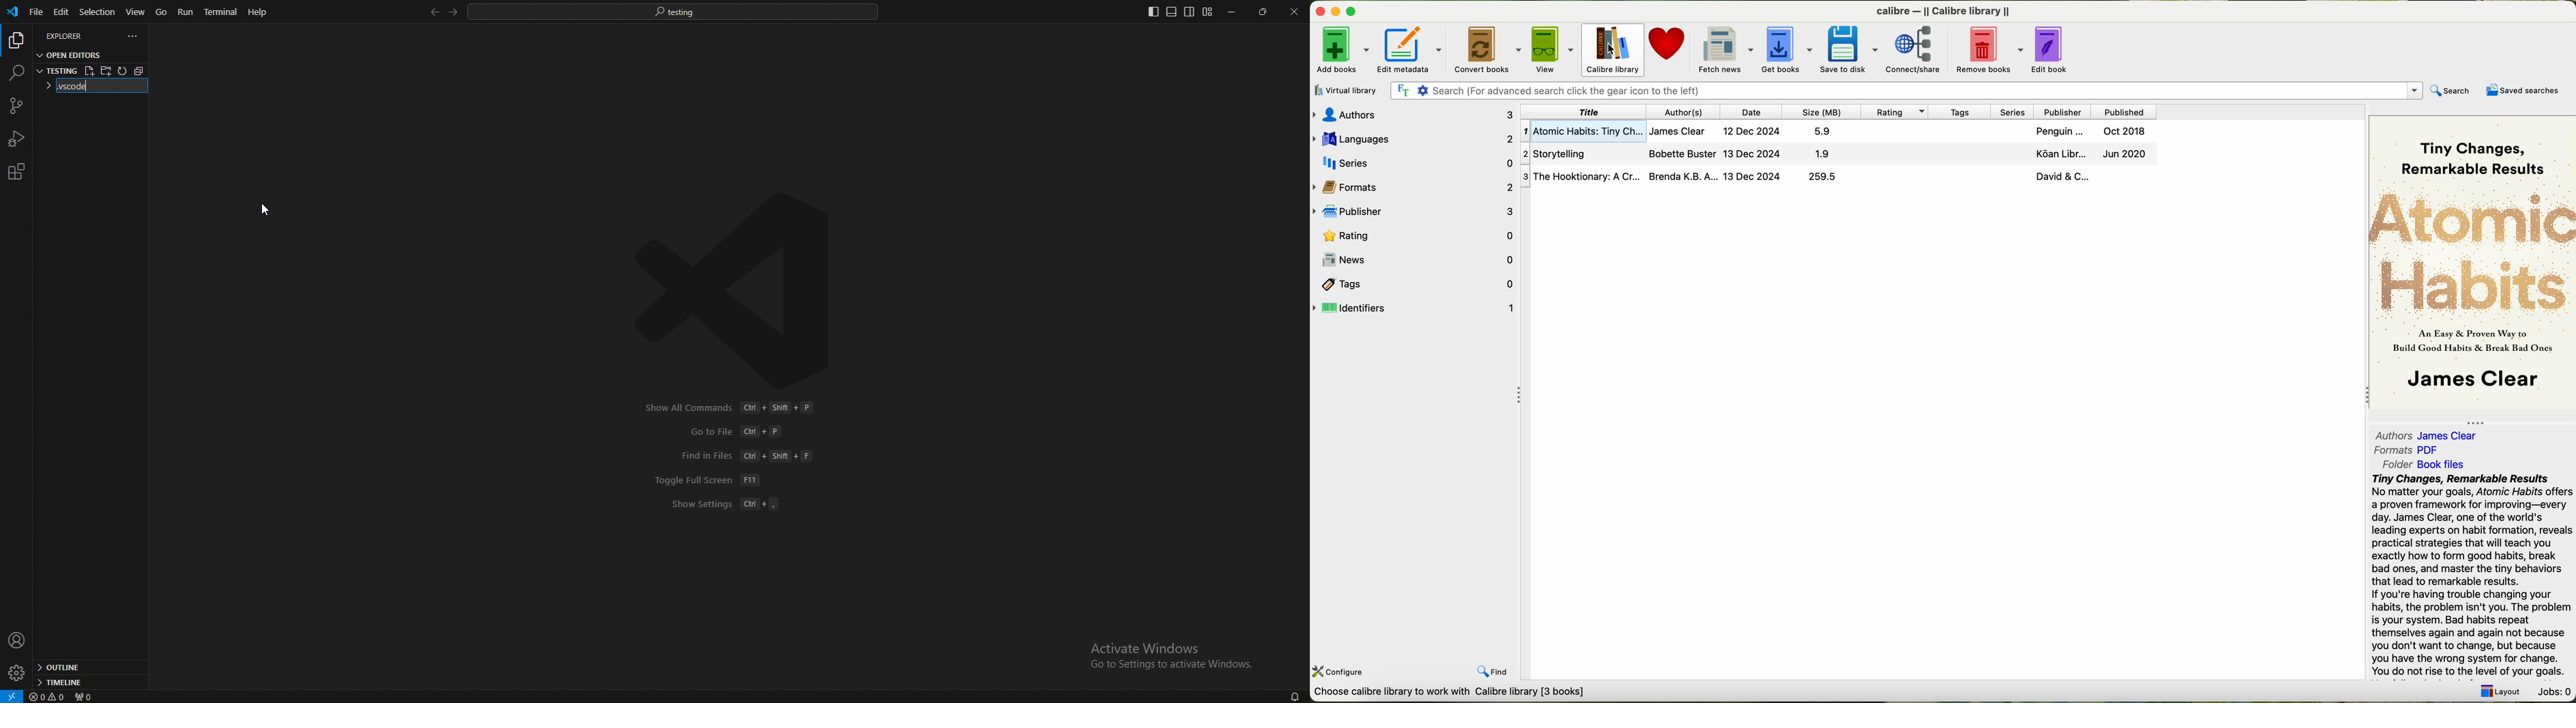 This screenshot has height=728, width=2576. What do you see at coordinates (1489, 49) in the screenshot?
I see `convert books` at bounding box center [1489, 49].